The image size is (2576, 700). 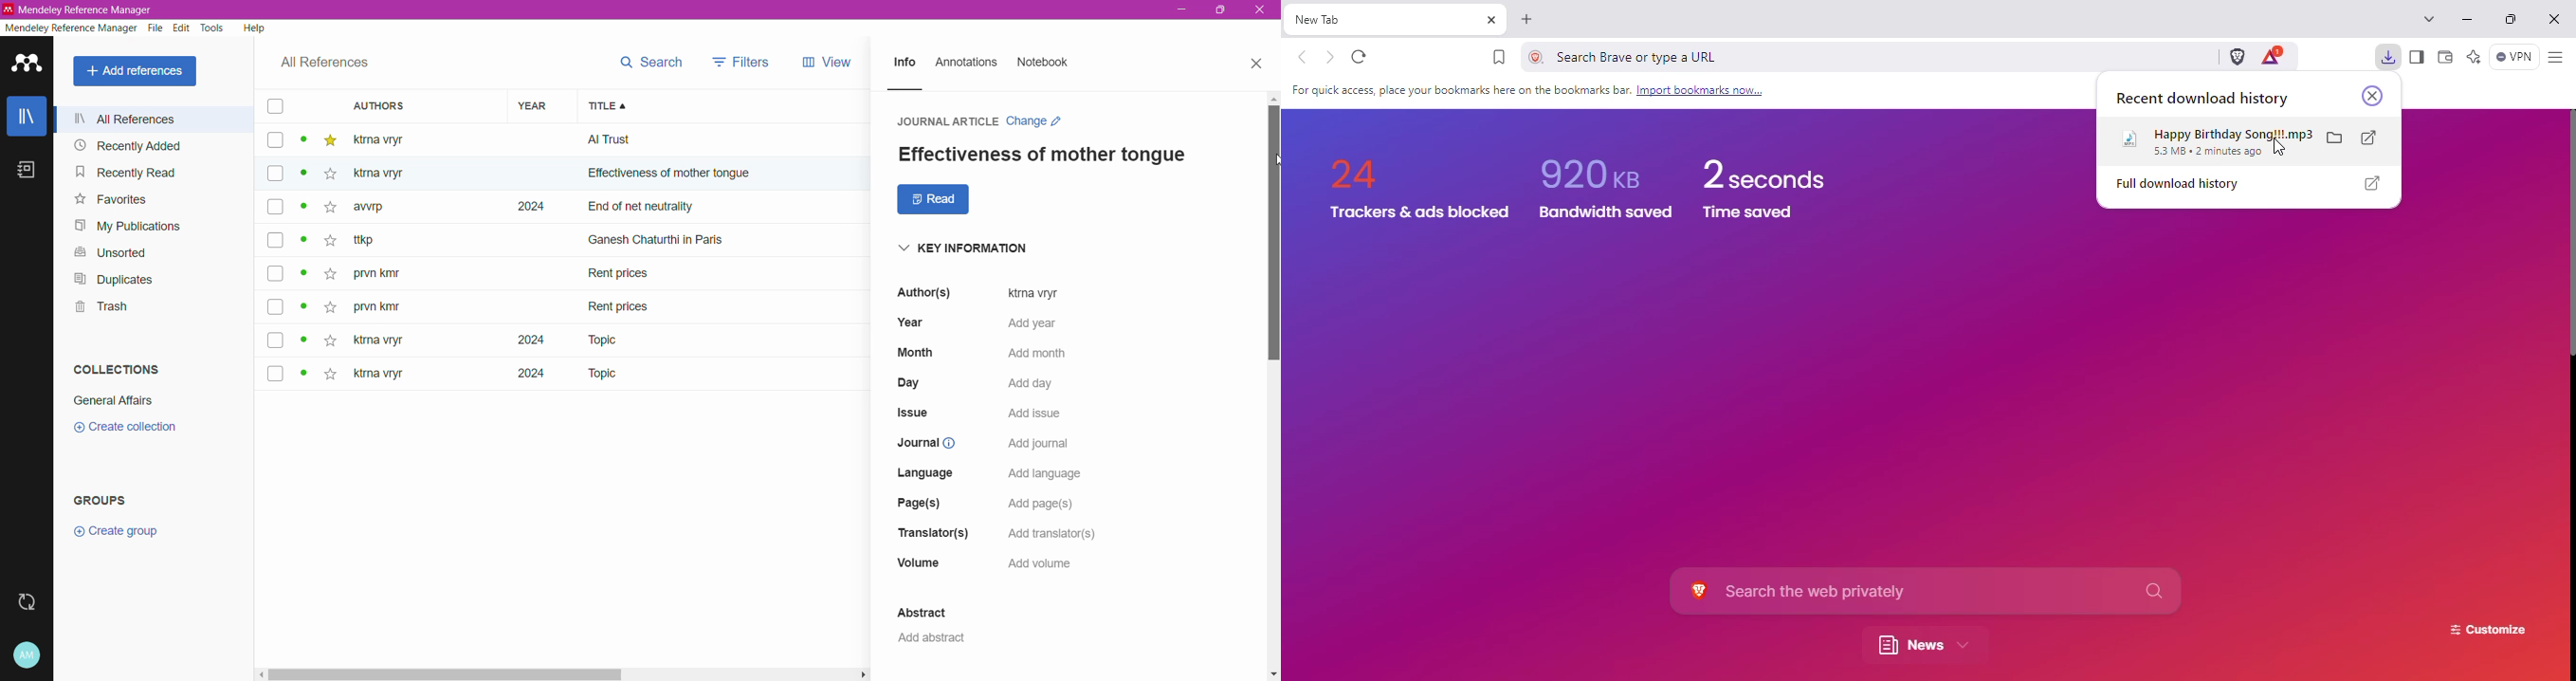 I want to click on Info, so click(x=904, y=63).